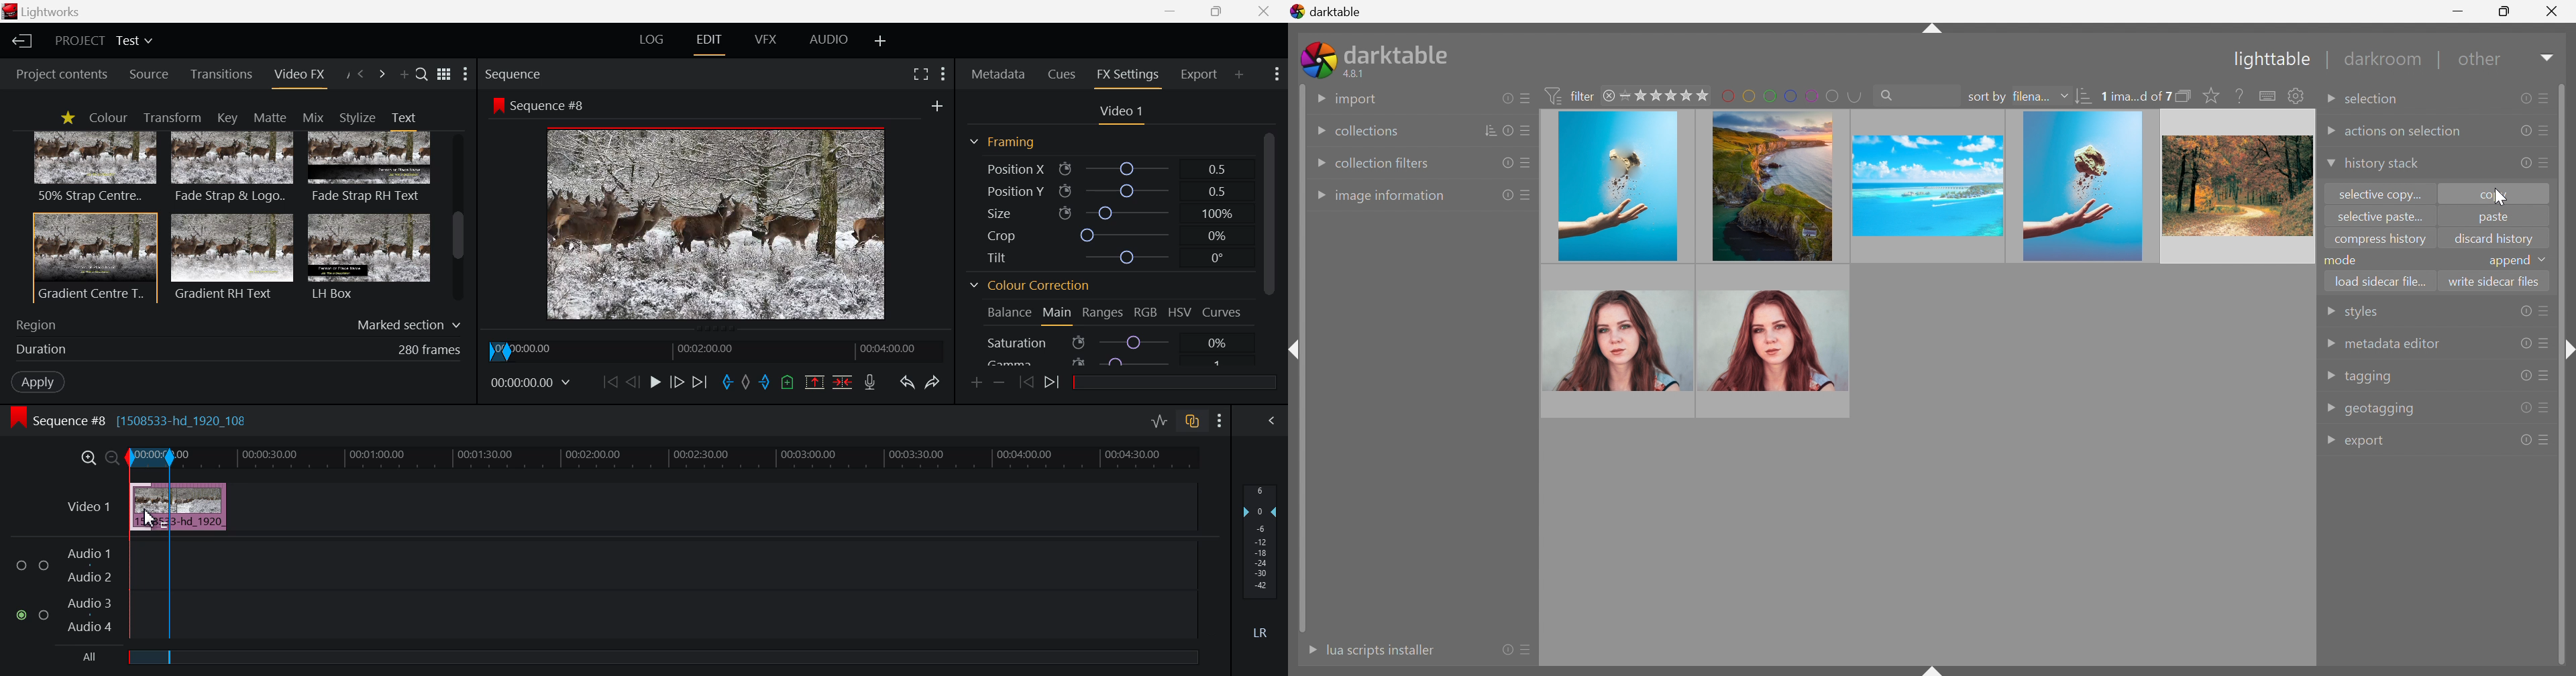  What do you see at coordinates (1357, 100) in the screenshot?
I see `import` at bounding box center [1357, 100].